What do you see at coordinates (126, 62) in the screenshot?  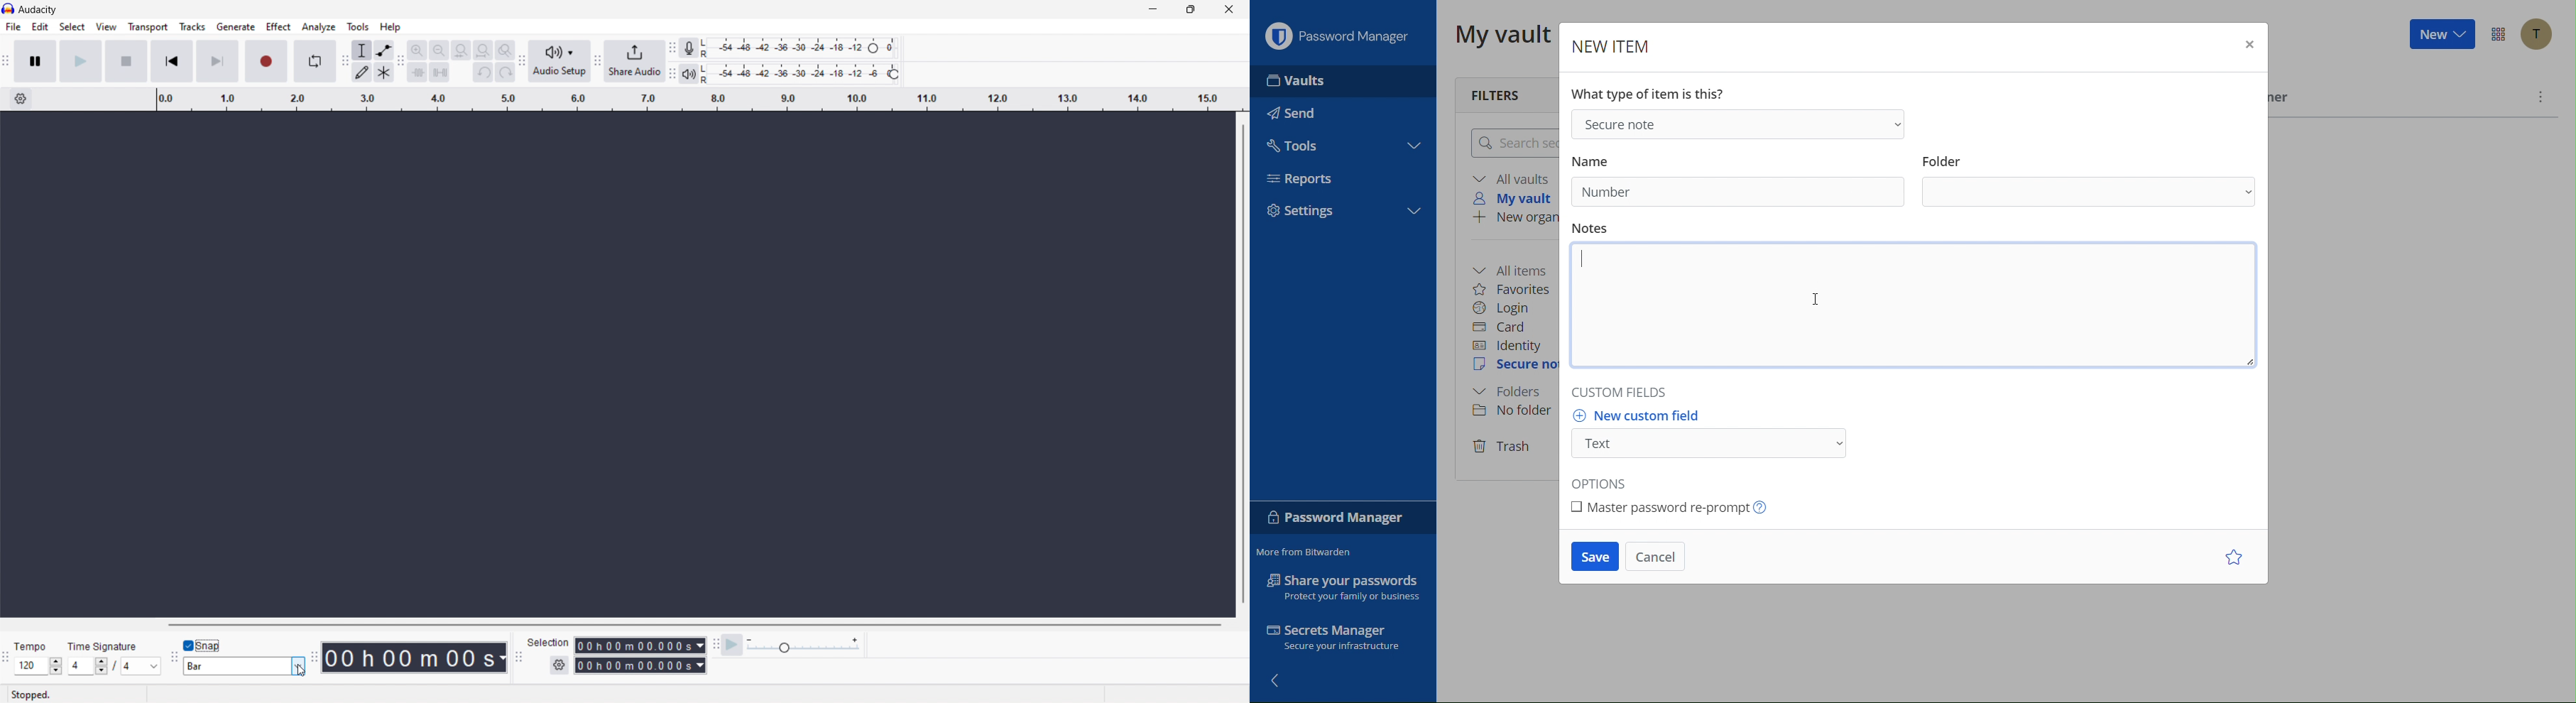 I see `stop` at bounding box center [126, 62].